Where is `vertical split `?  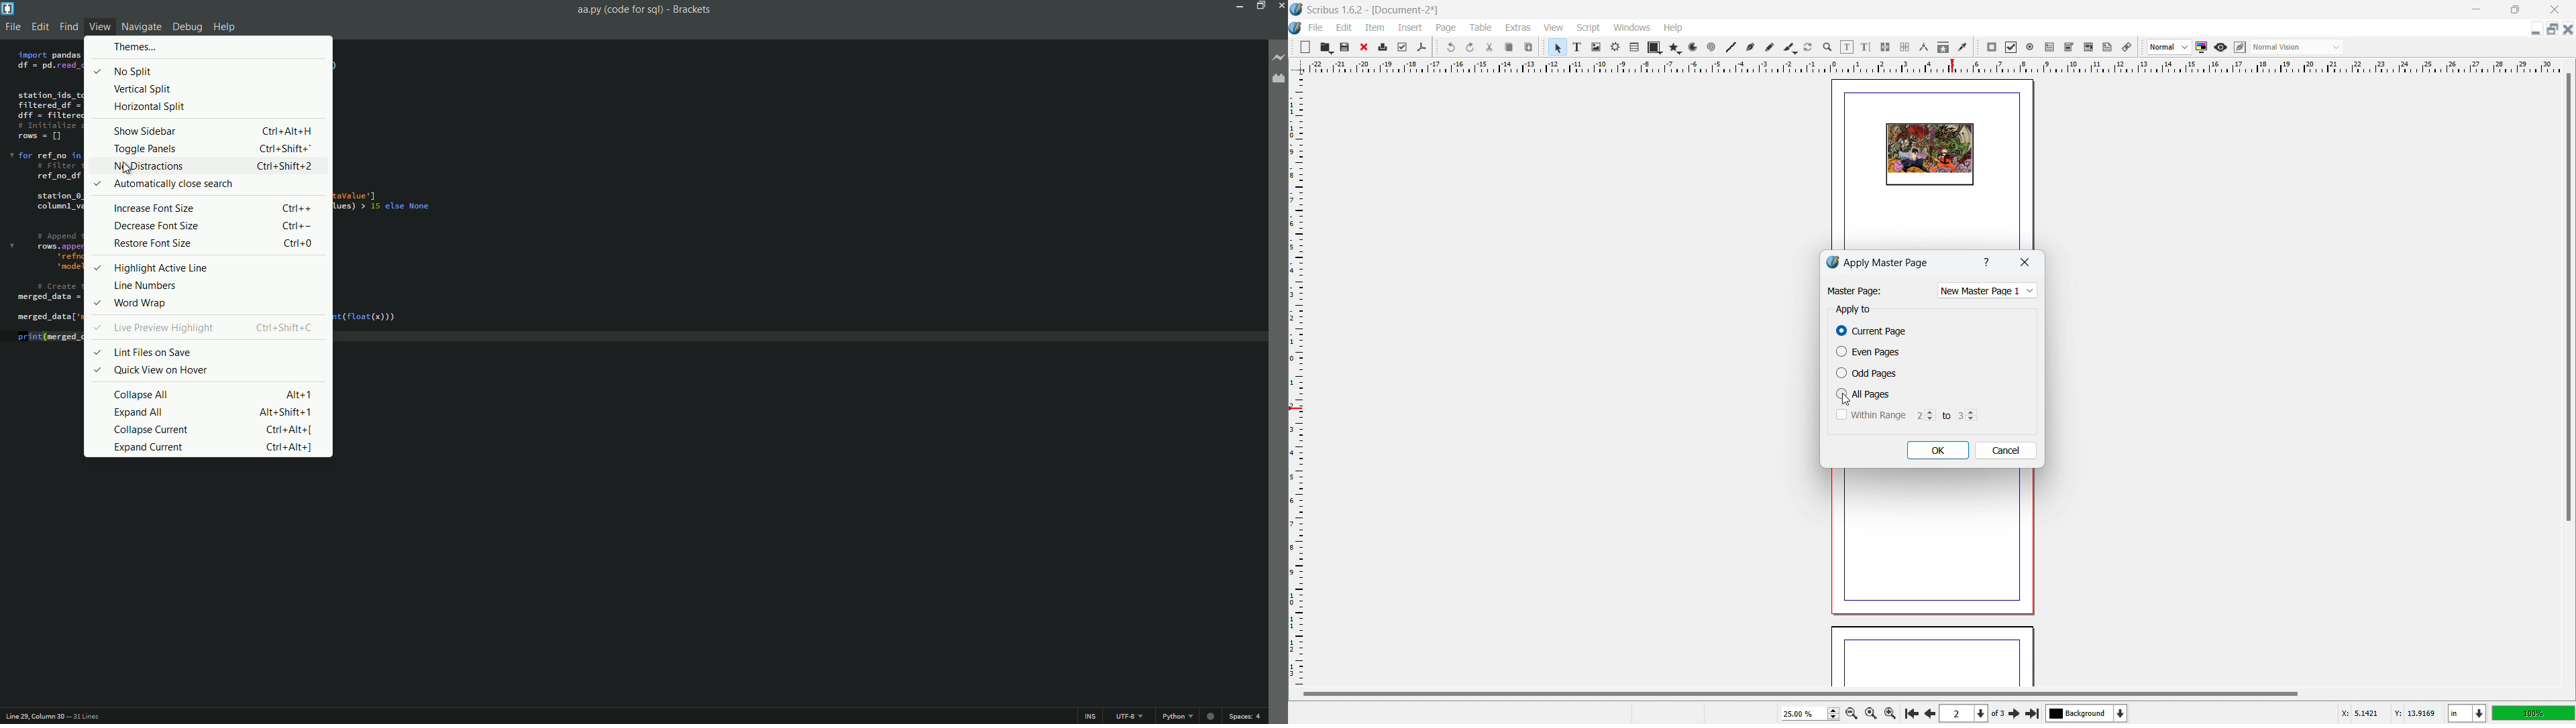
vertical split  is located at coordinates (212, 88).